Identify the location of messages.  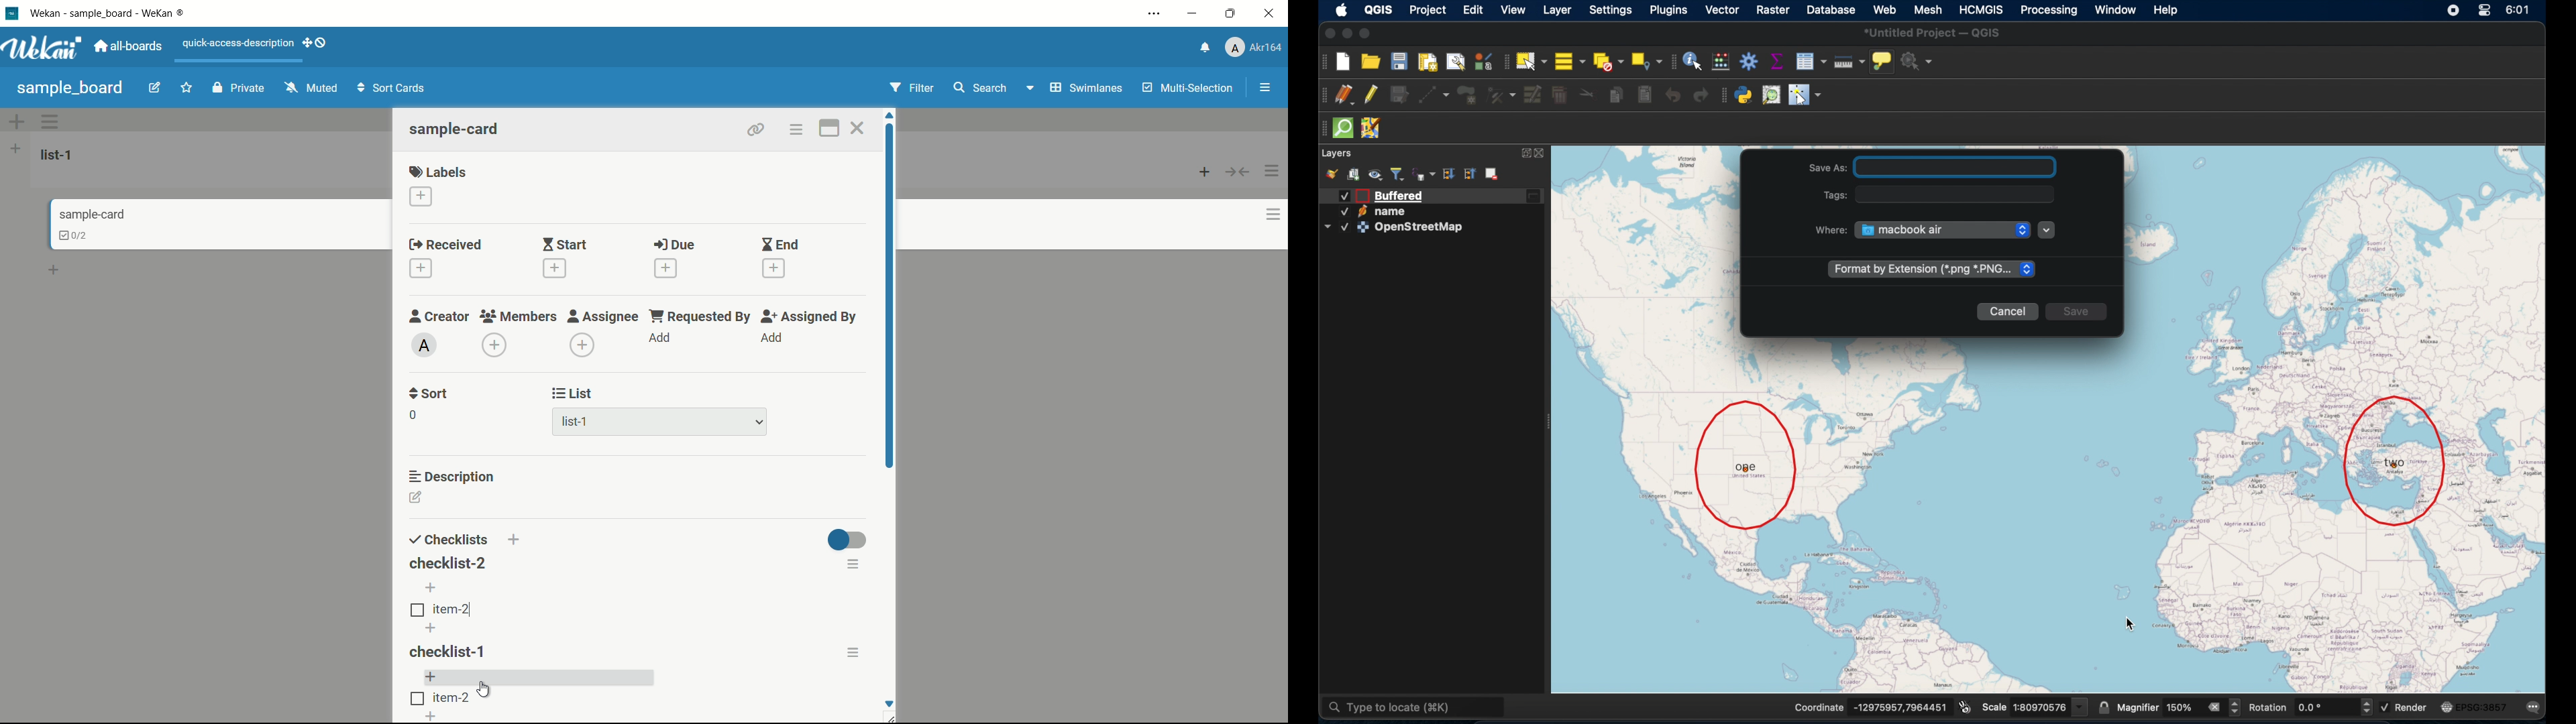
(2534, 707).